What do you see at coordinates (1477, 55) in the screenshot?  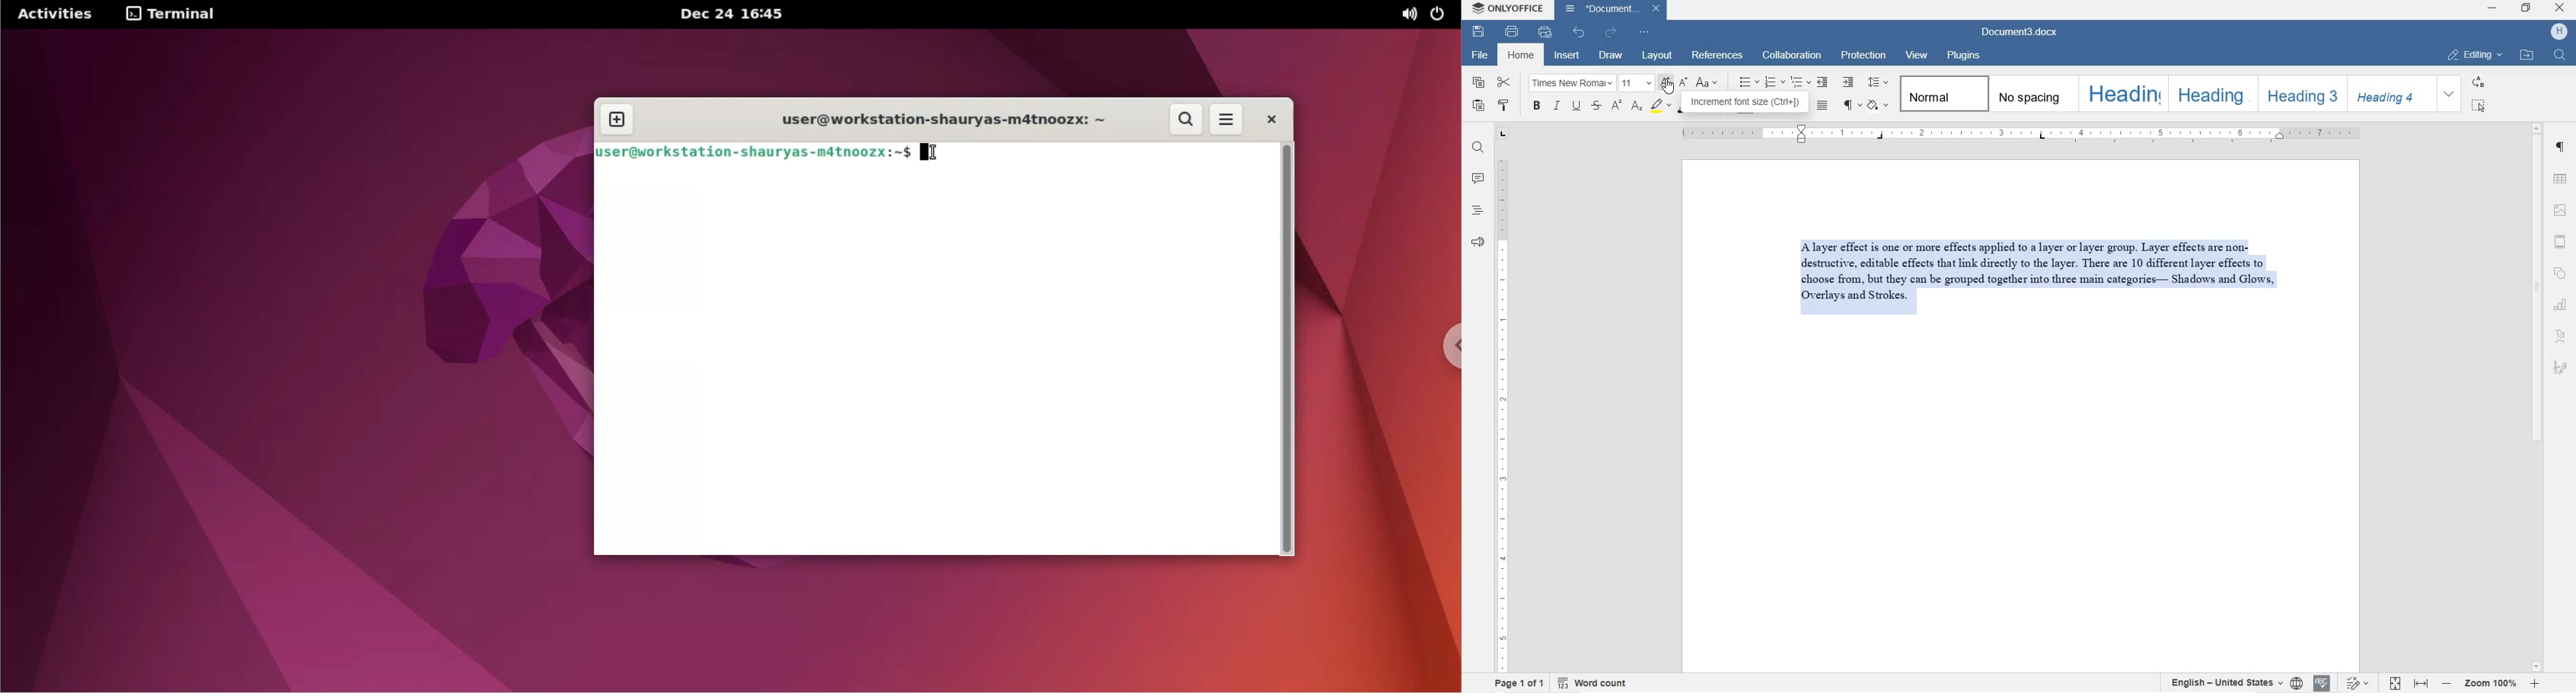 I see `file` at bounding box center [1477, 55].